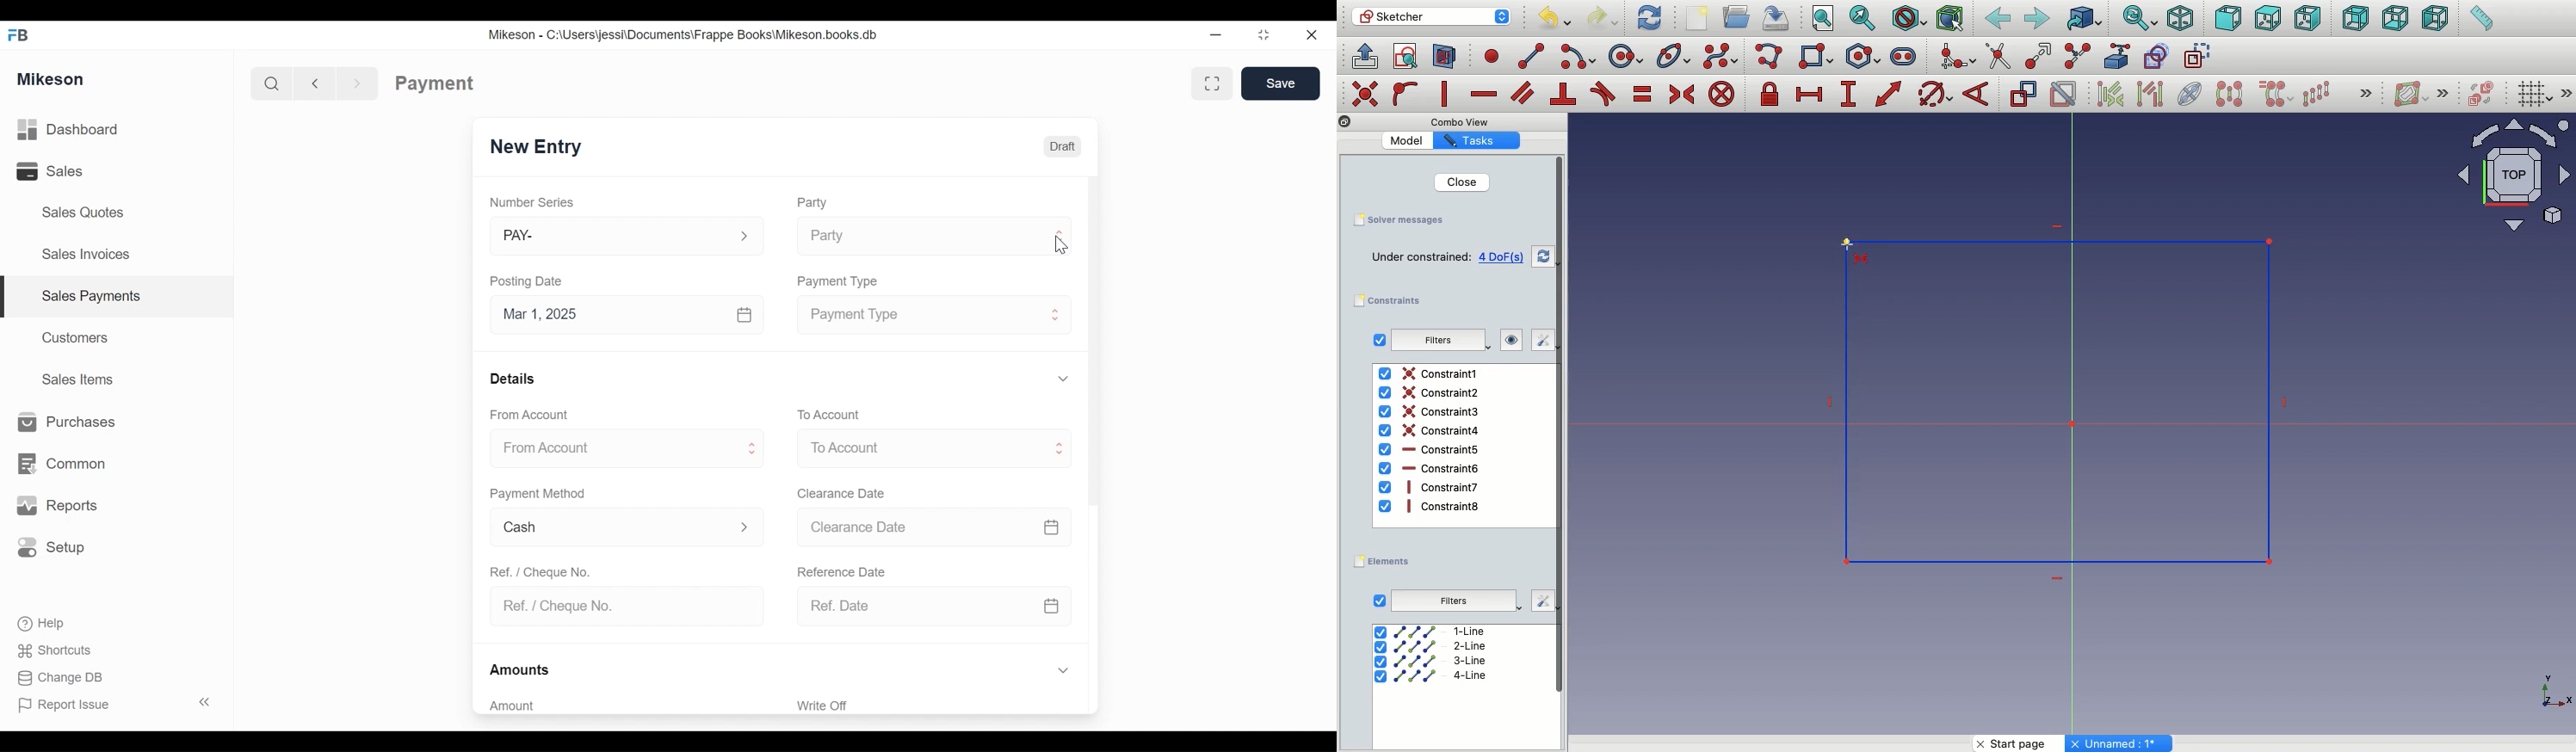 The height and width of the screenshot is (756, 2576). I want to click on Checkbox, so click(1380, 601).